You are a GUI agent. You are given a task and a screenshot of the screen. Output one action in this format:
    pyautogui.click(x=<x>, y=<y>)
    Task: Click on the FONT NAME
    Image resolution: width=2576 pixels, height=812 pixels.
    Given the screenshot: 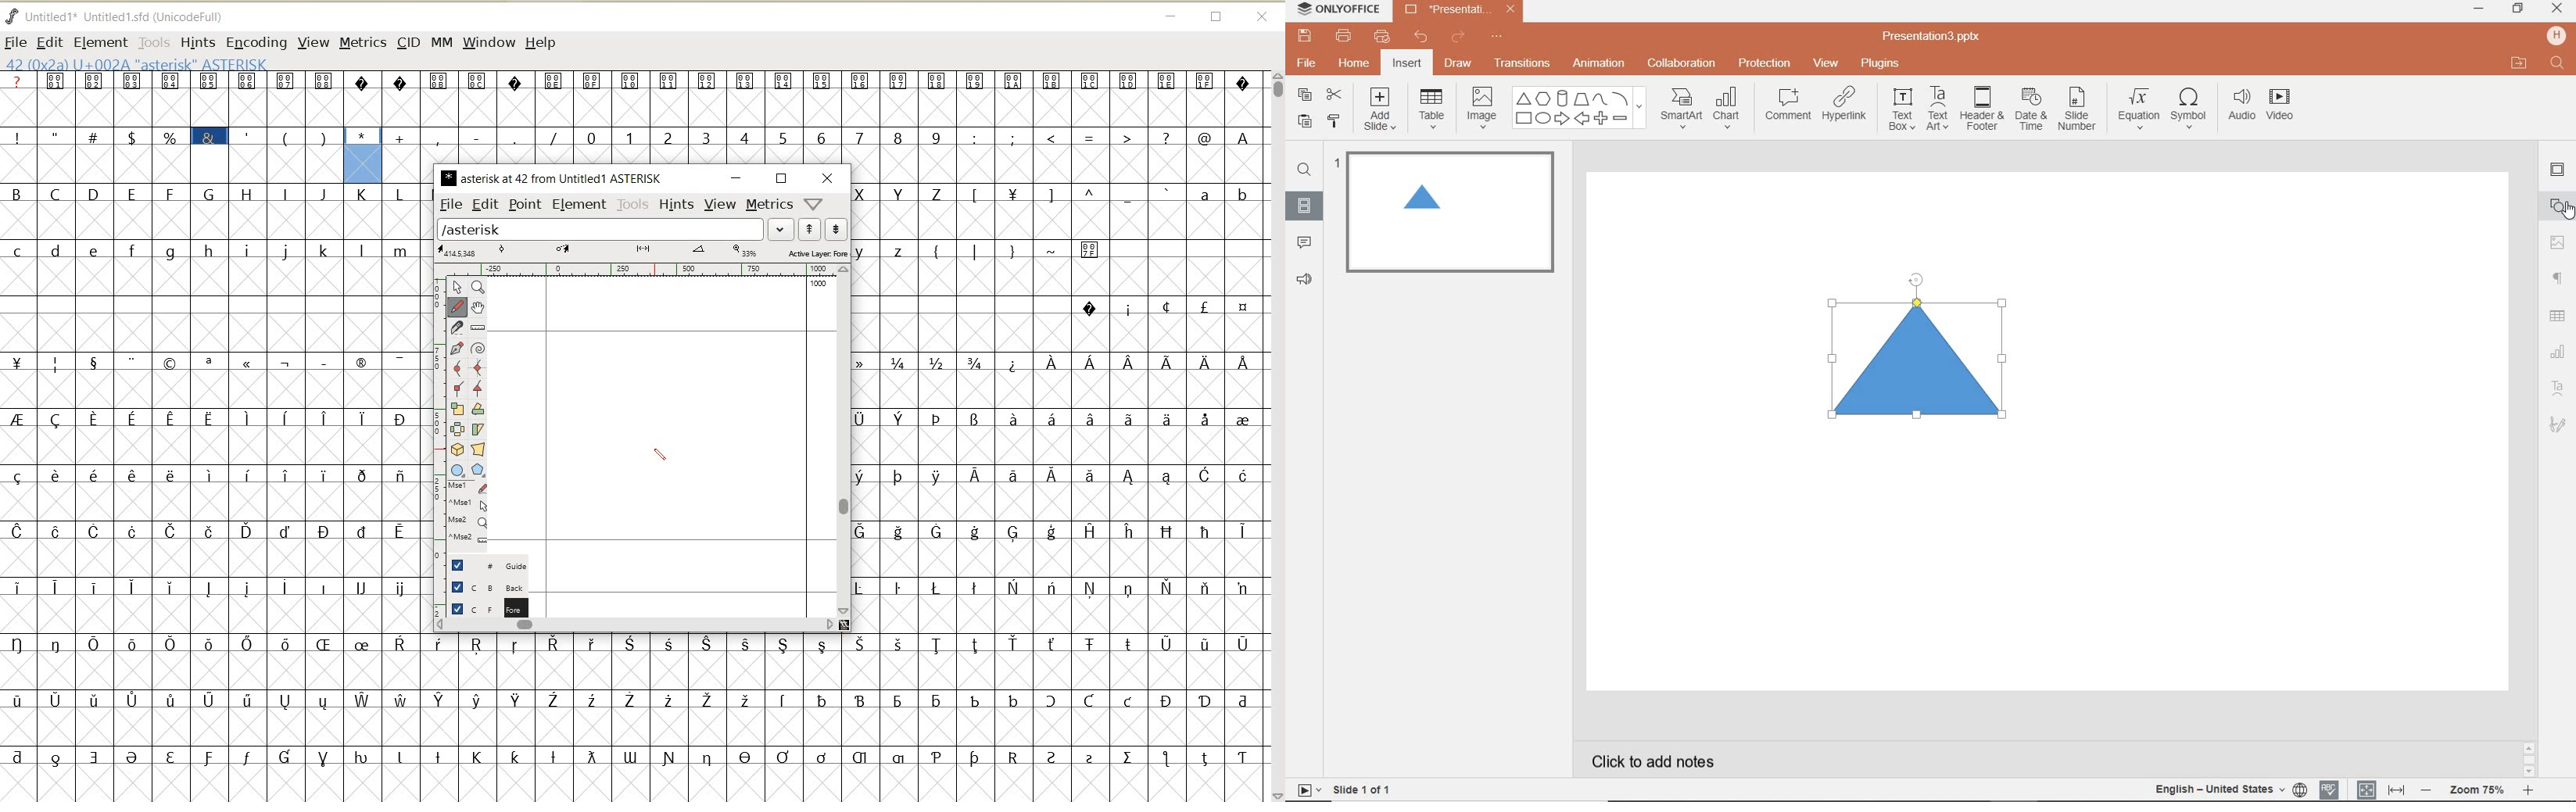 What is the action you would take?
    pyautogui.click(x=121, y=17)
    